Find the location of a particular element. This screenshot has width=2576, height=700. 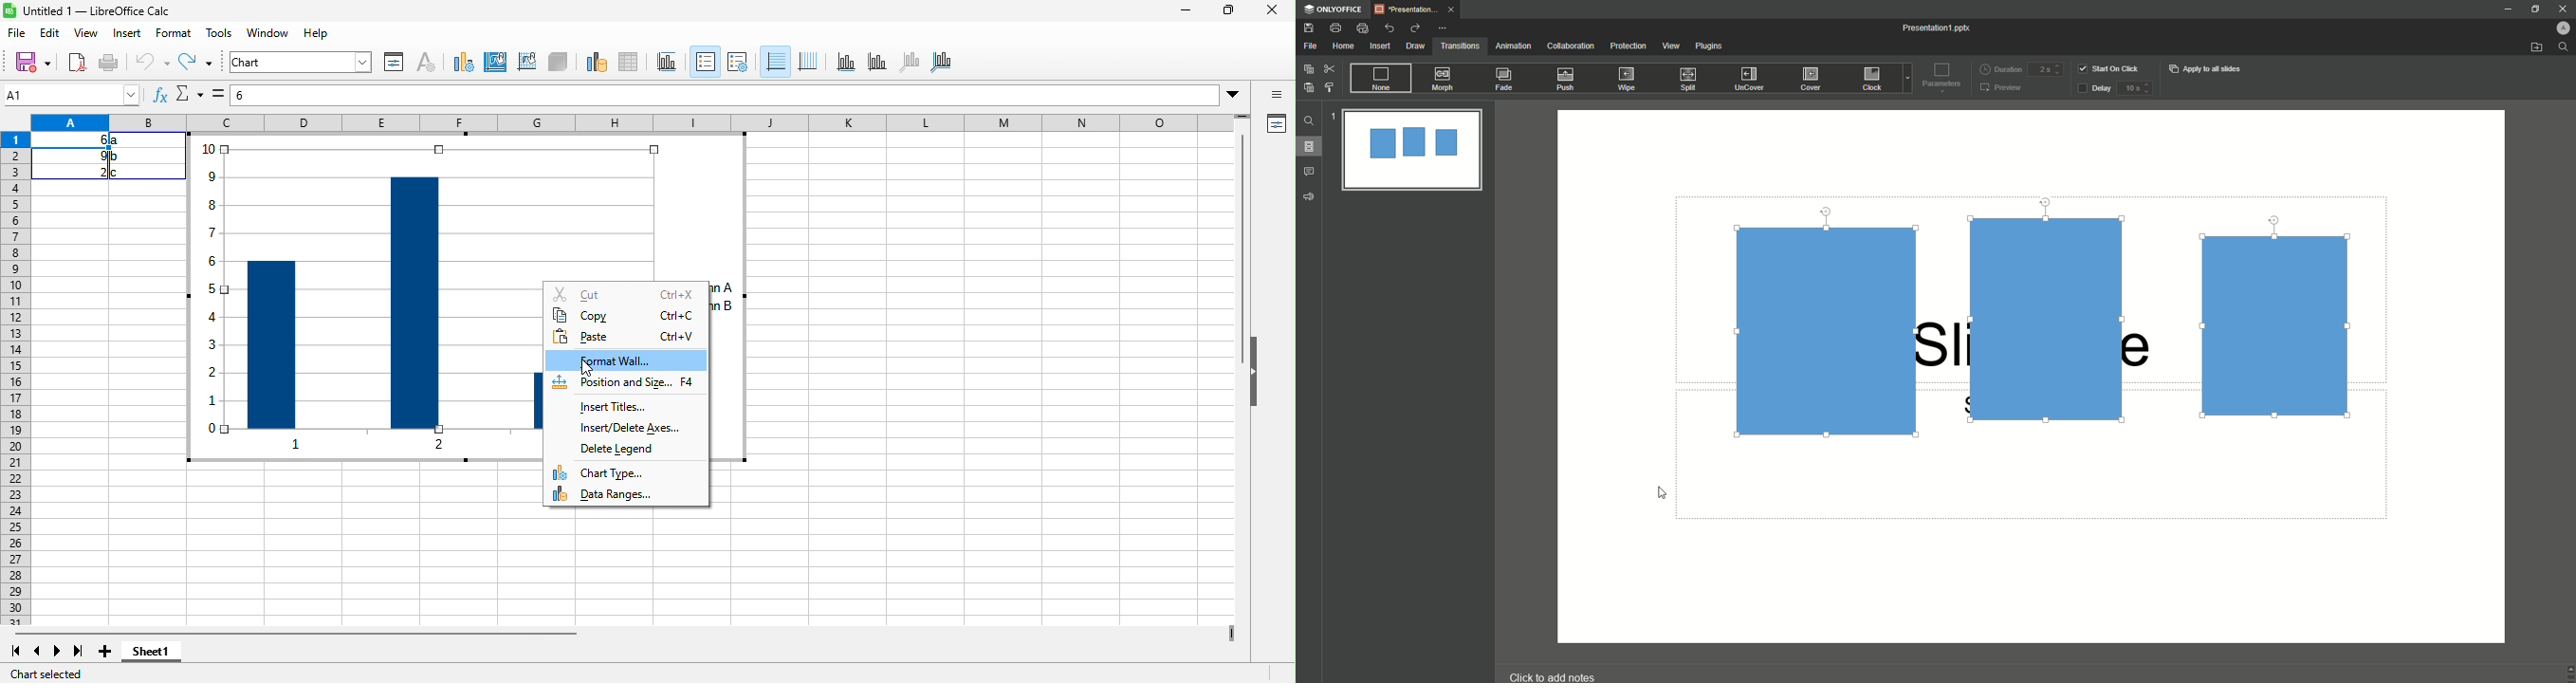

Close is located at coordinates (2557, 8).